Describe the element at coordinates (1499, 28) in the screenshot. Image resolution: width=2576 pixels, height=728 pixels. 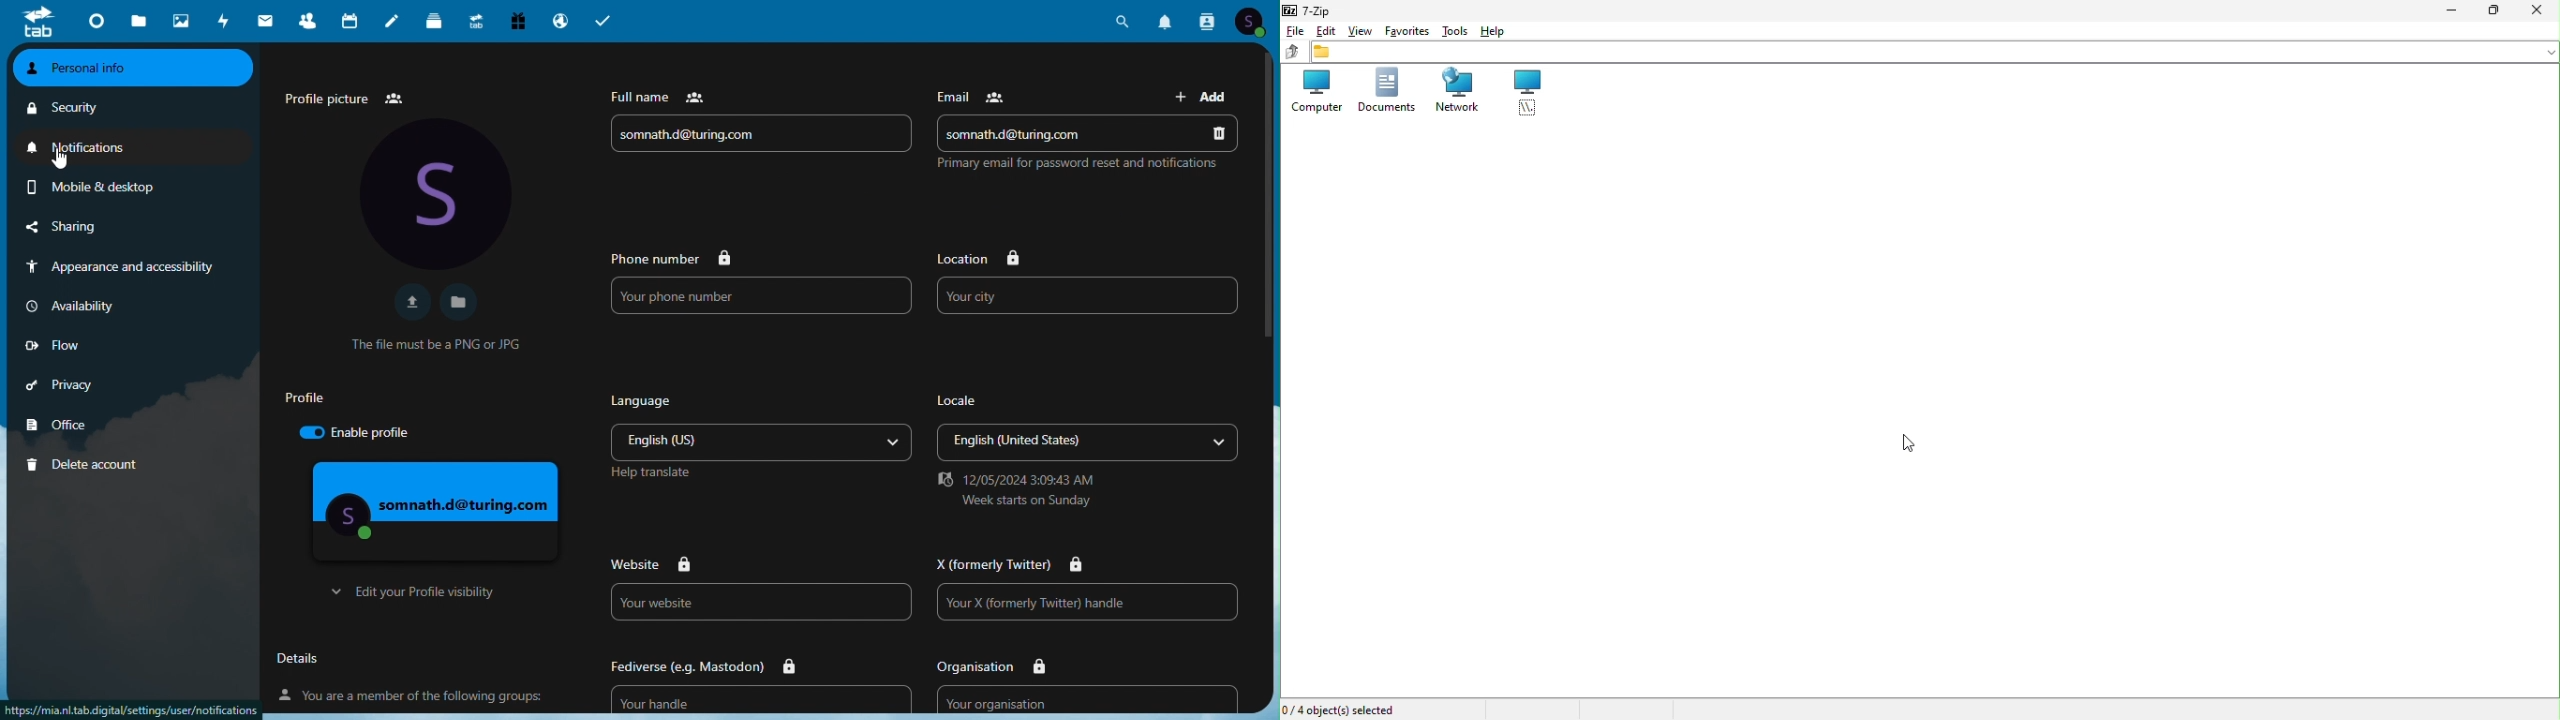
I see `Help` at that location.